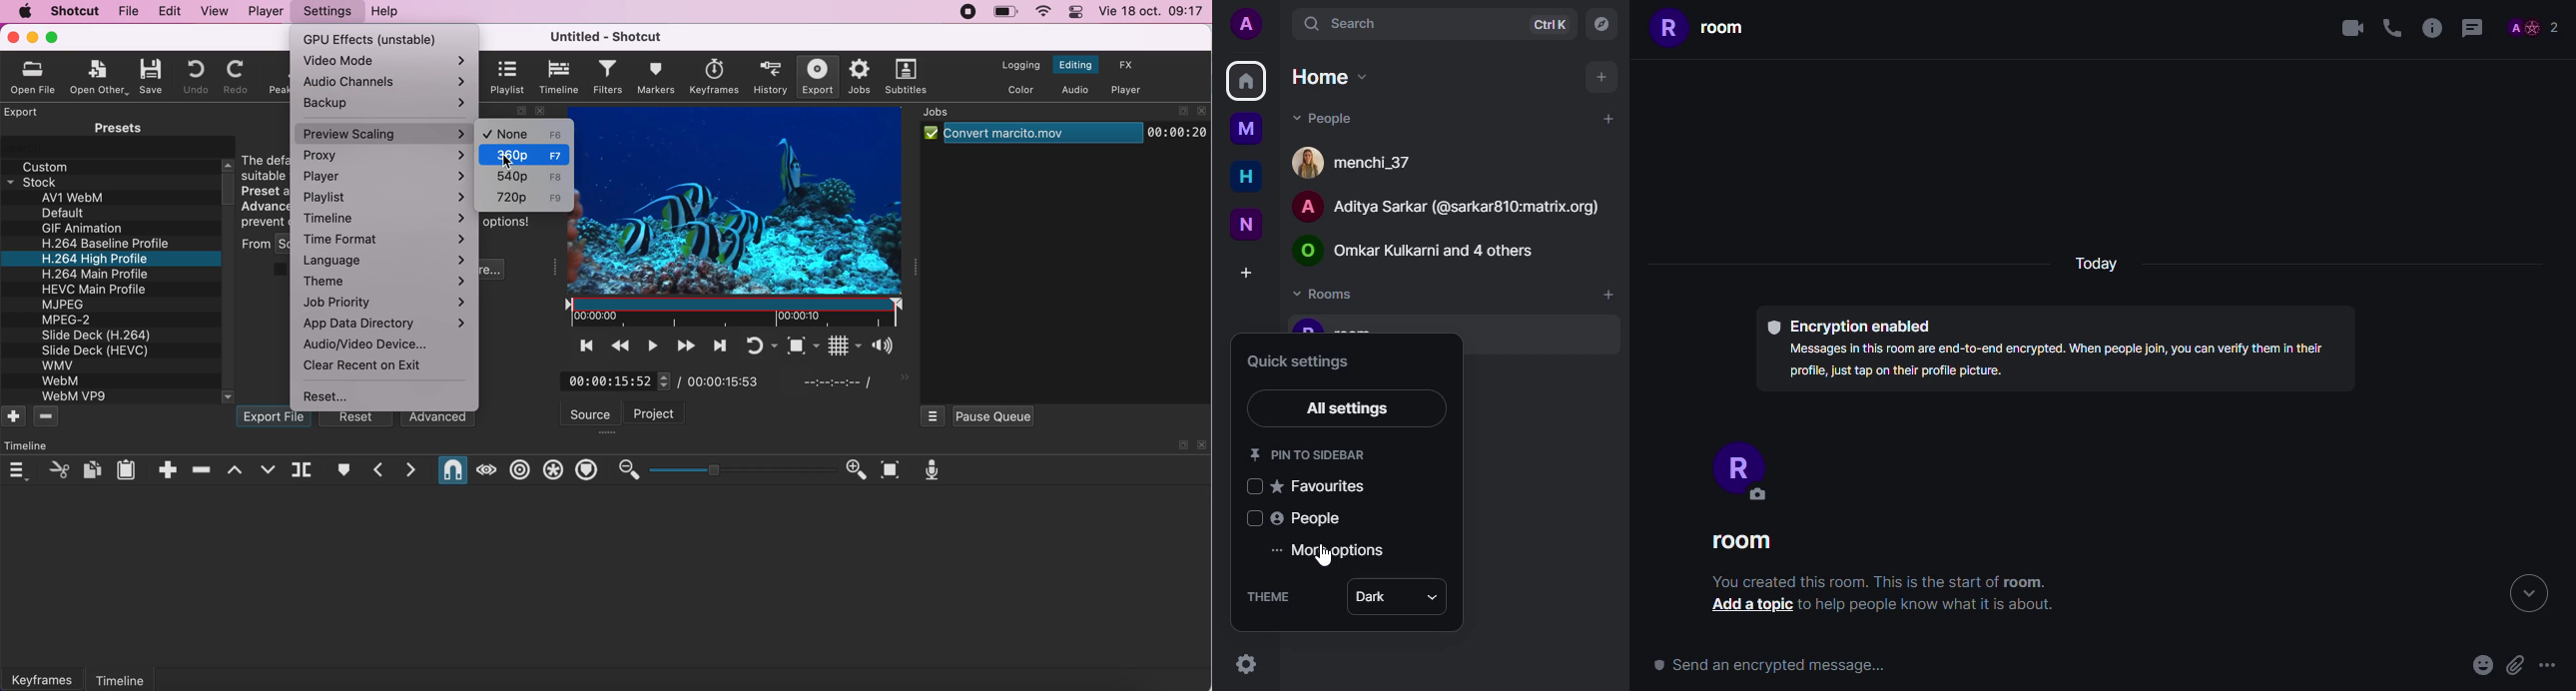  What do you see at coordinates (1371, 597) in the screenshot?
I see `dark` at bounding box center [1371, 597].